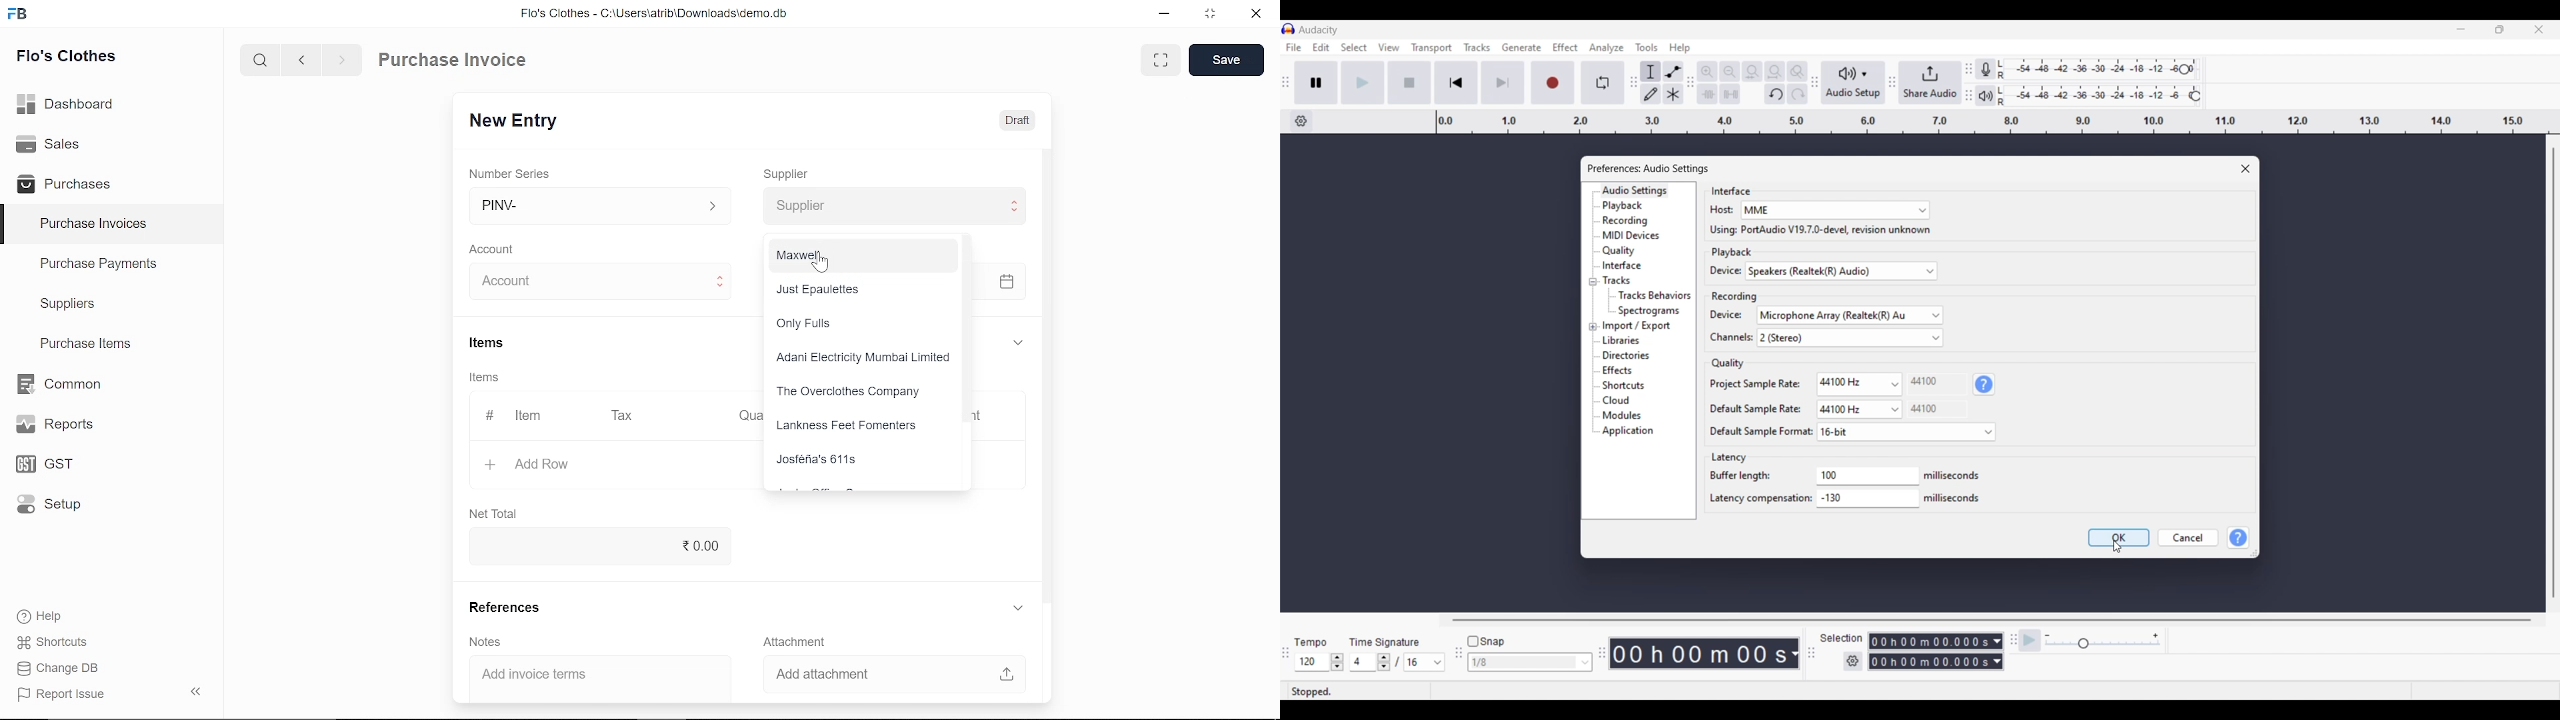 The image size is (2576, 728). Describe the element at coordinates (1456, 82) in the screenshot. I see `Skip to start/Select to start` at that location.